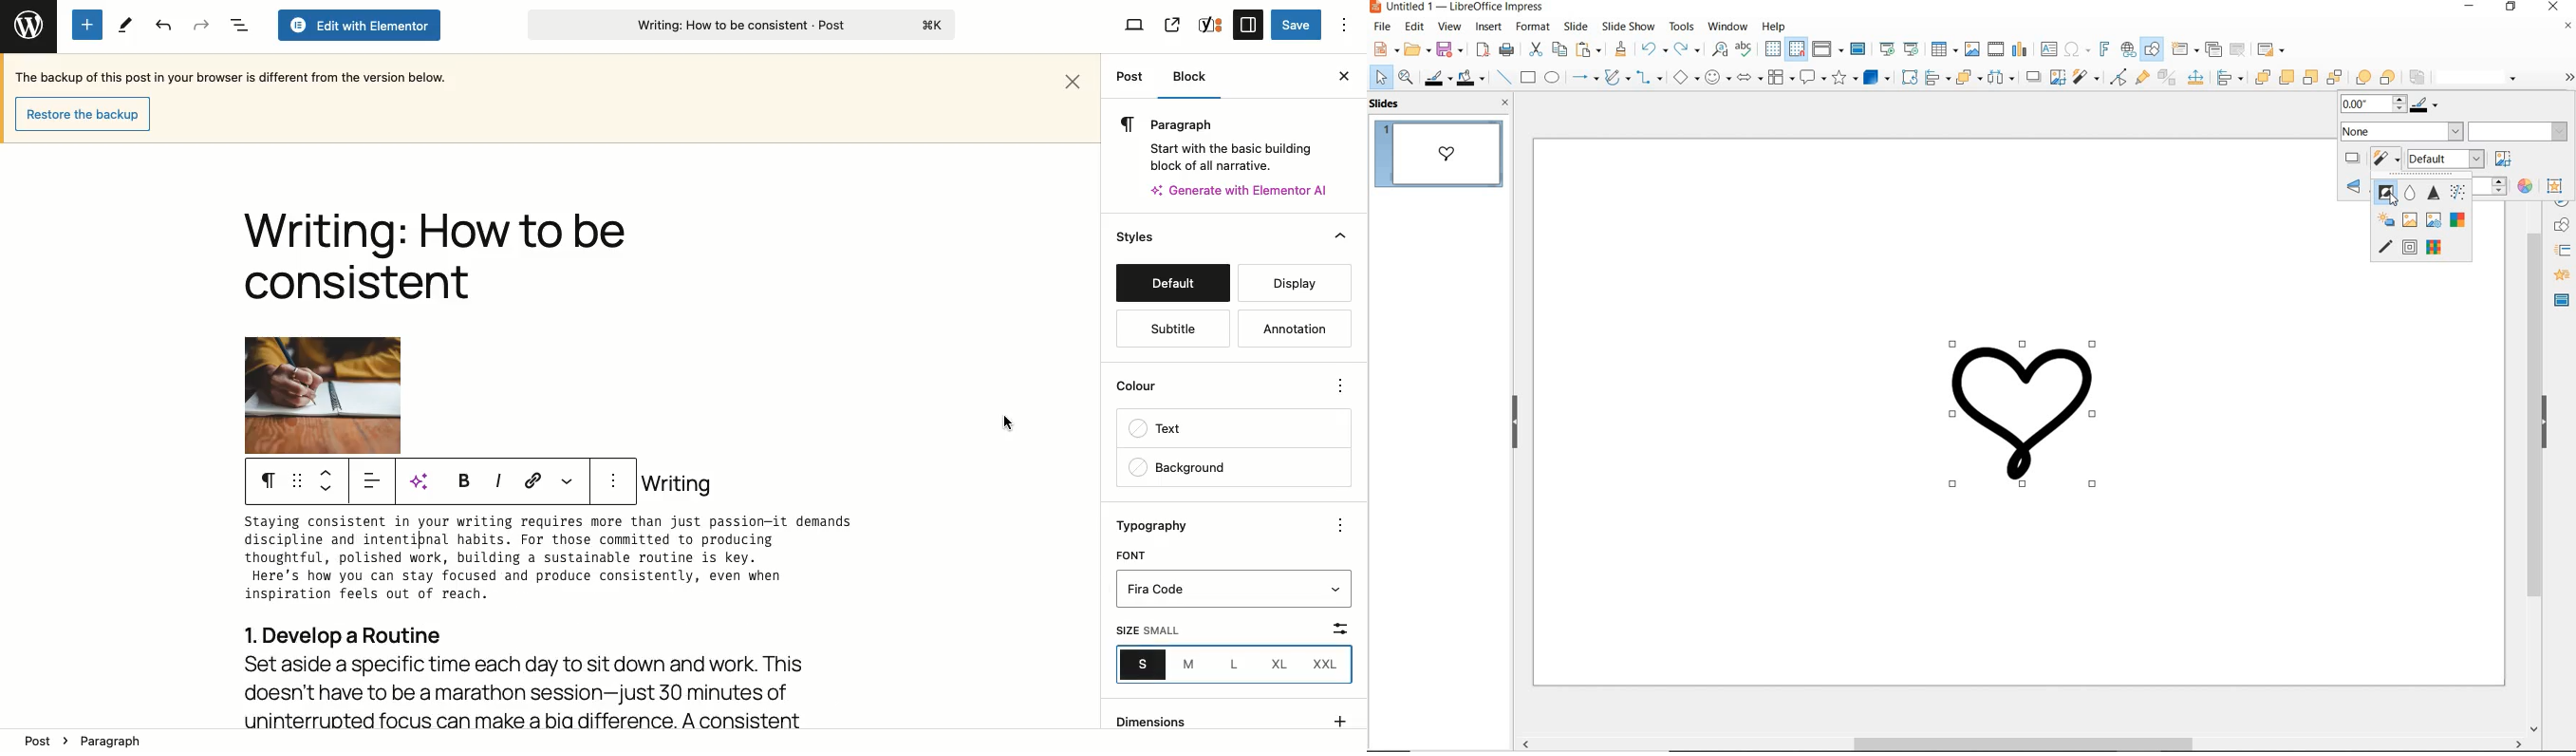 Image resolution: width=2576 pixels, height=756 pixels. Describe the element at coordinates (2410, 192) in the screenshot. I see `smooth` at that location.